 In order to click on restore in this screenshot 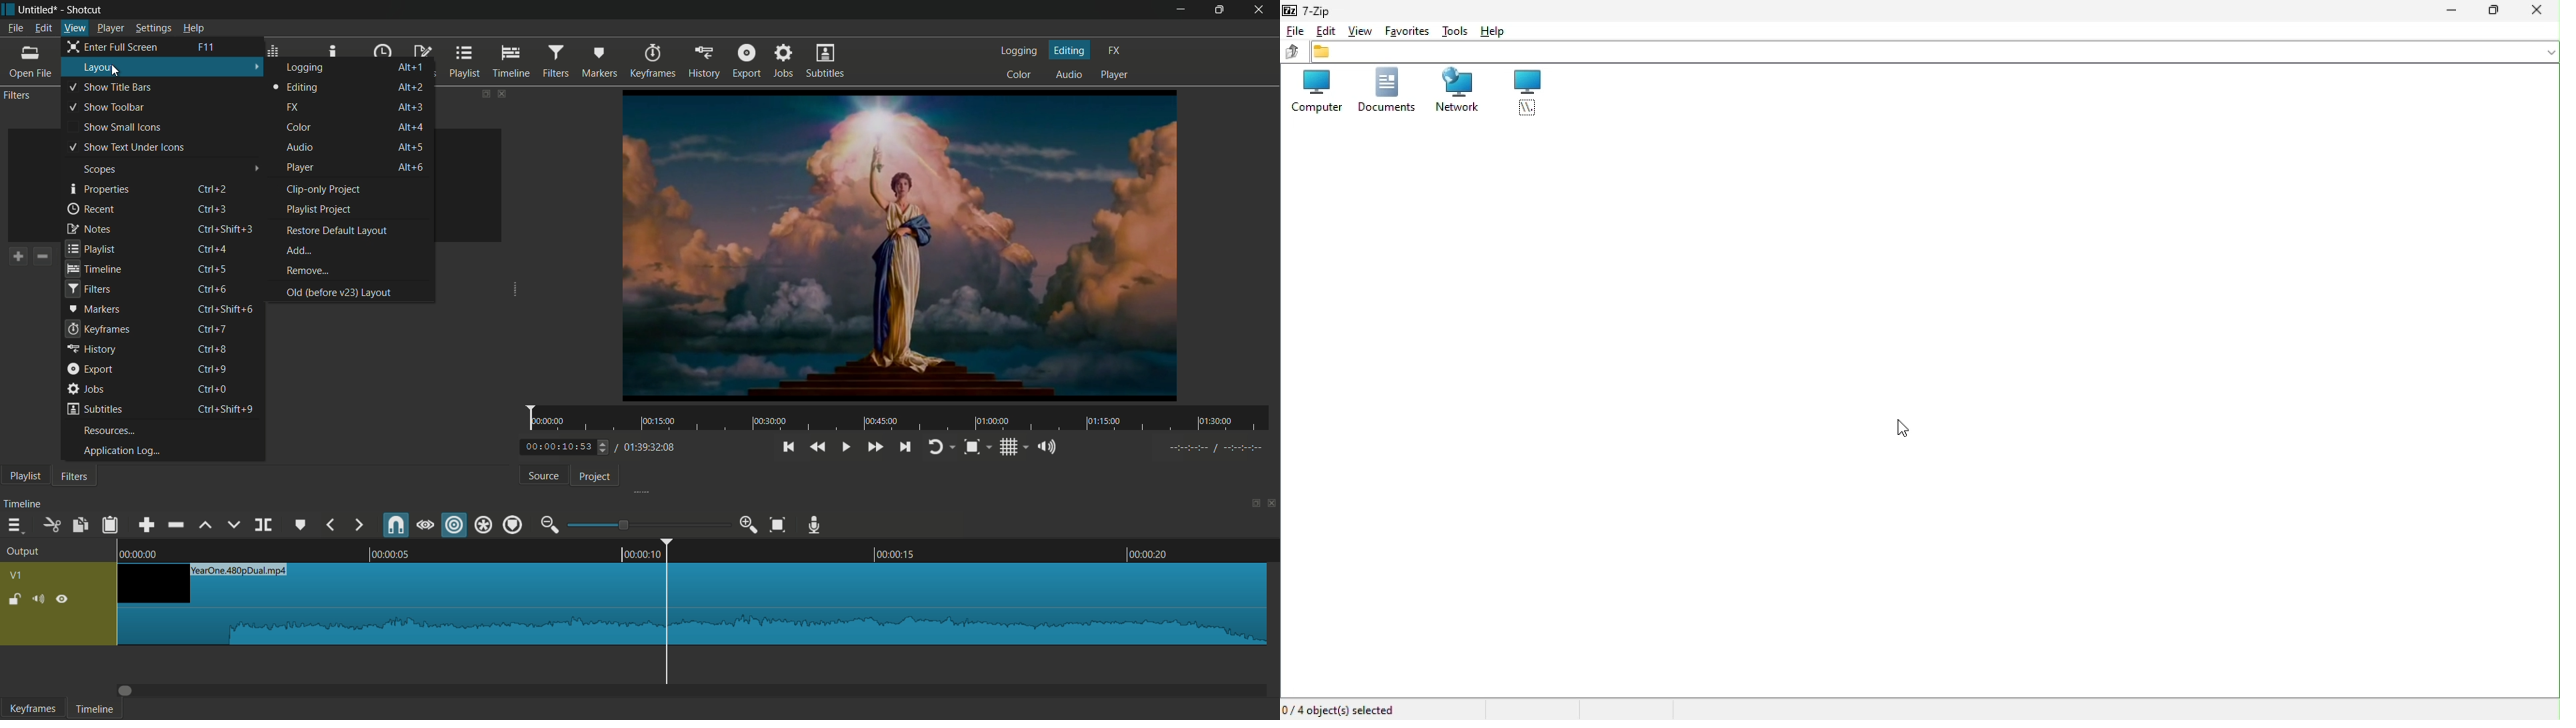, I will do `click(2496, 11)`.